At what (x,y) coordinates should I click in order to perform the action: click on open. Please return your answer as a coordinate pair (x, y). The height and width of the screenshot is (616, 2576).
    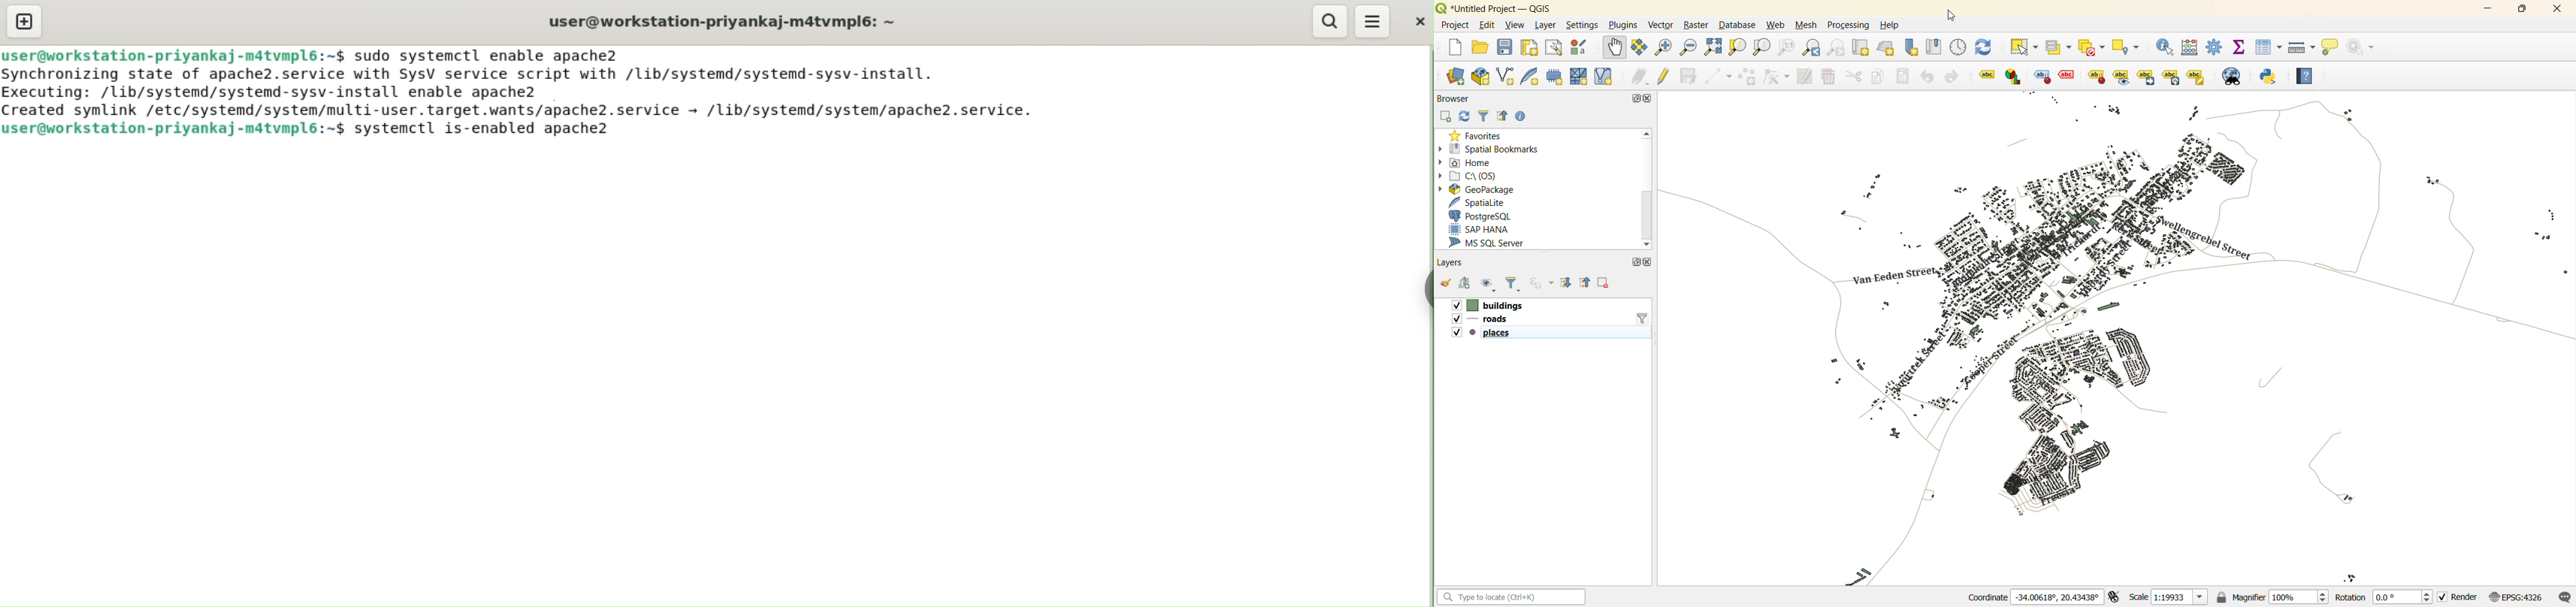
    Looking at the image, I should click on (1445, 282).